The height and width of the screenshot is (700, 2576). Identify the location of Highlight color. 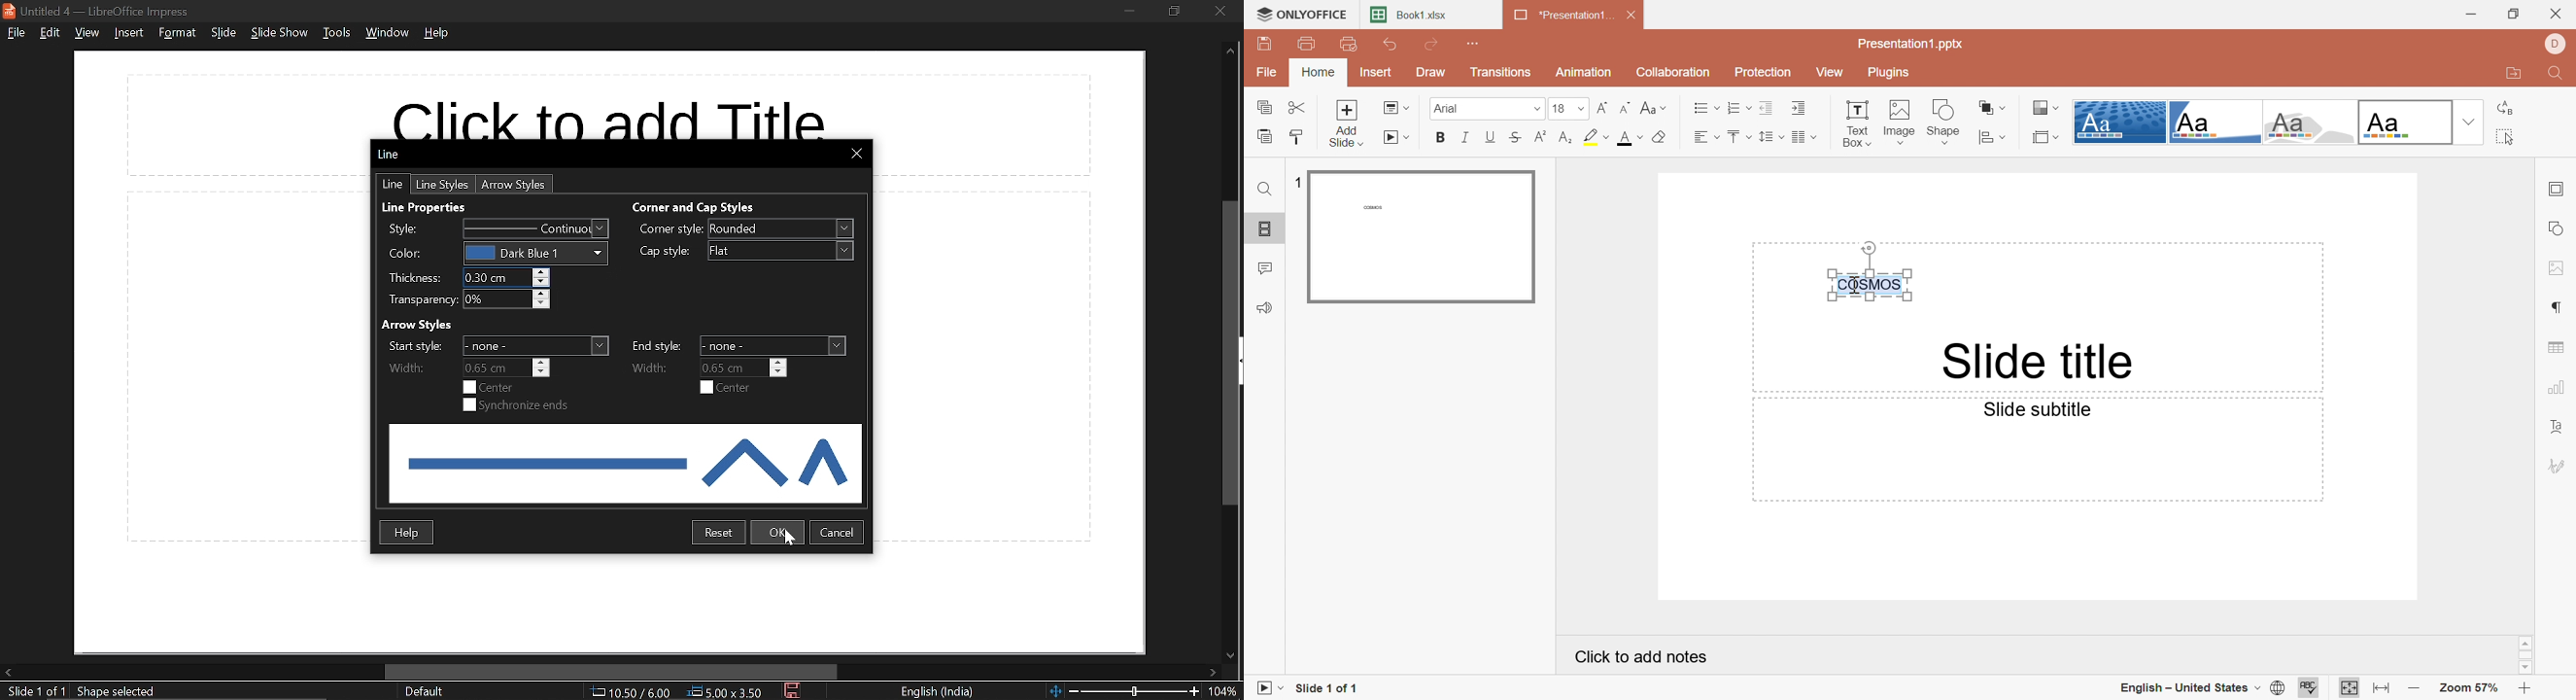
(1596, 137).